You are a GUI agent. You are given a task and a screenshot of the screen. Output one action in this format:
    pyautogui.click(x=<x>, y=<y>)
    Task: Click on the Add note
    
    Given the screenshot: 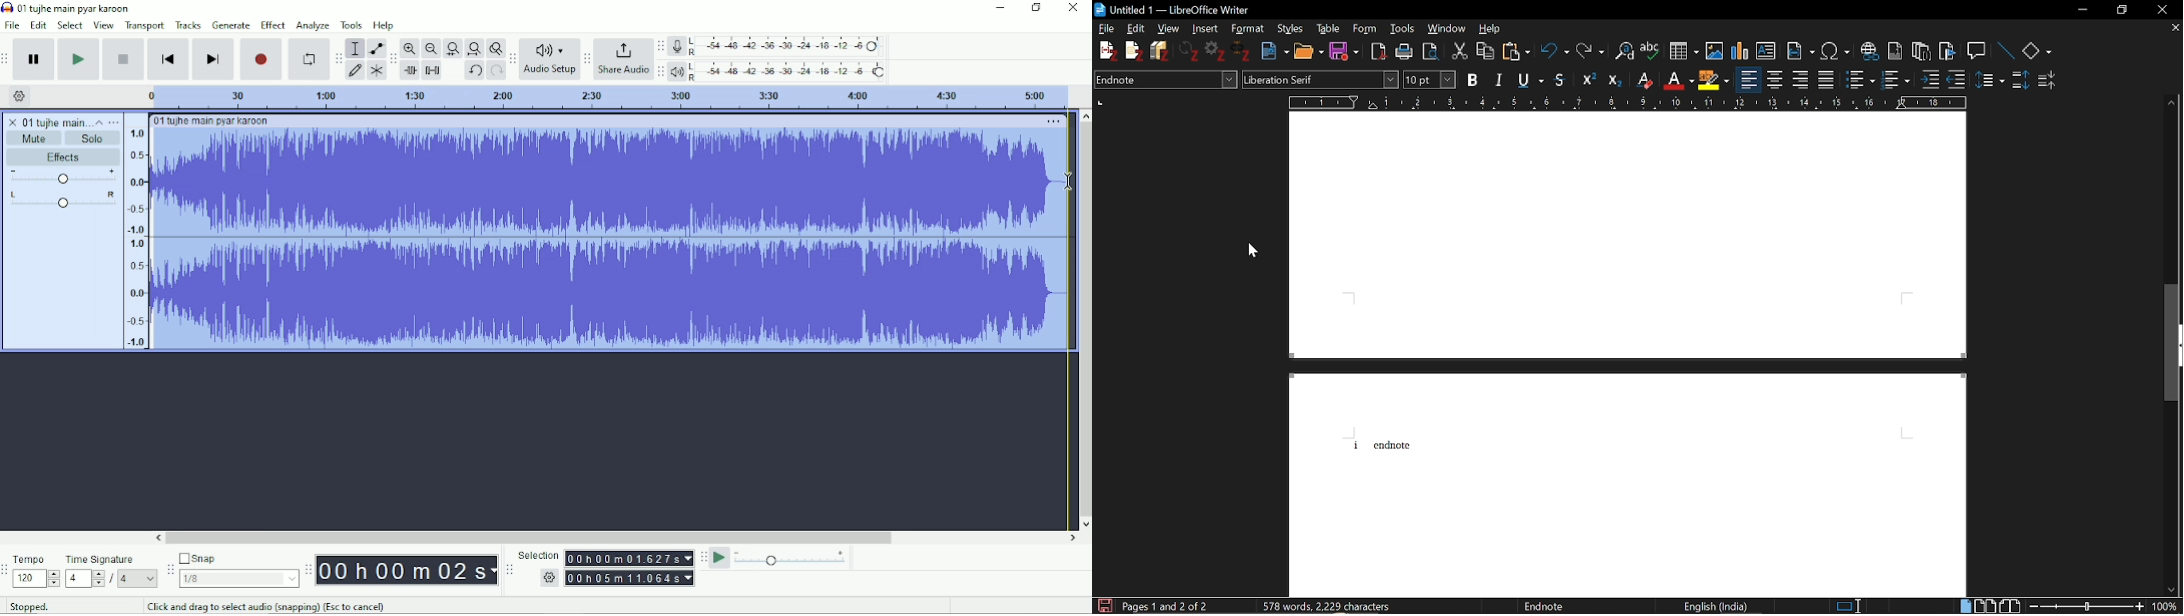 What is the action you would take?
    pyautogui.click(x=1135, y=51)
    